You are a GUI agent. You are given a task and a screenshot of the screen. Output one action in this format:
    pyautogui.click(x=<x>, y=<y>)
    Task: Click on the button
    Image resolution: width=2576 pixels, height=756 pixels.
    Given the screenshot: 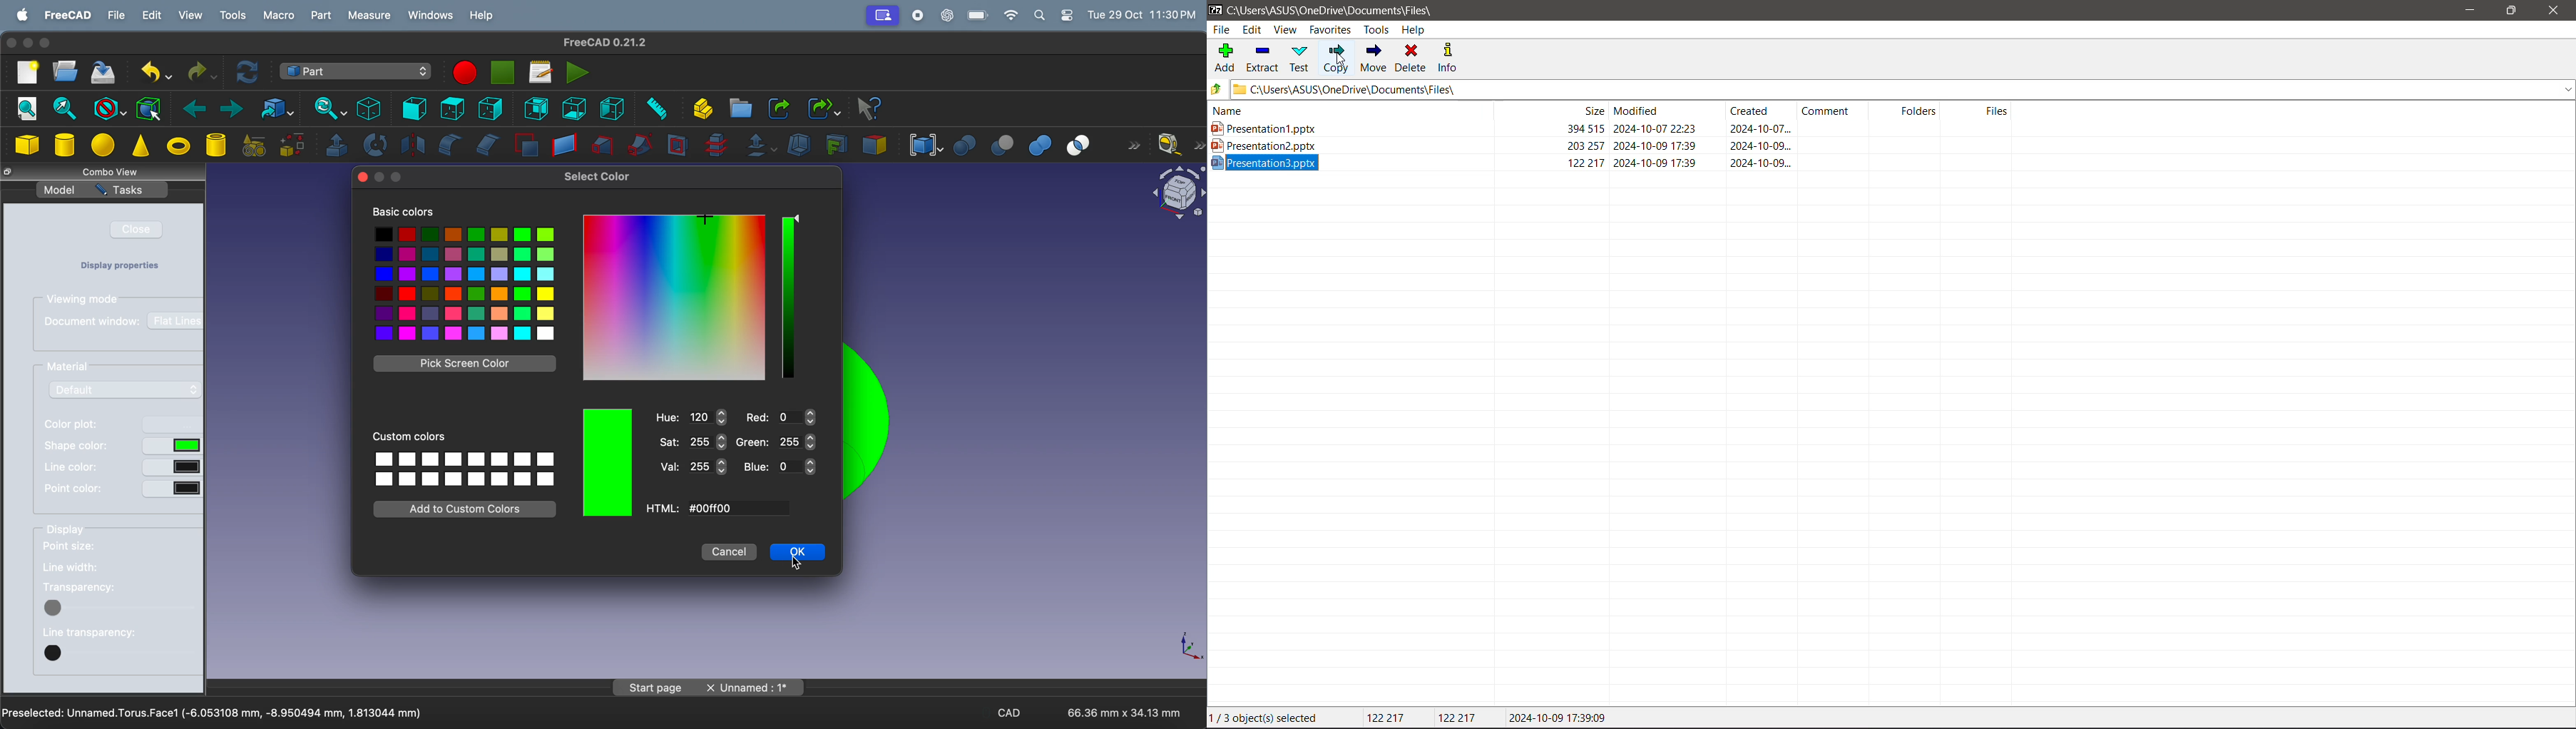 What is the action you would take?
    pyautogui.click(x=118, y=652)
    